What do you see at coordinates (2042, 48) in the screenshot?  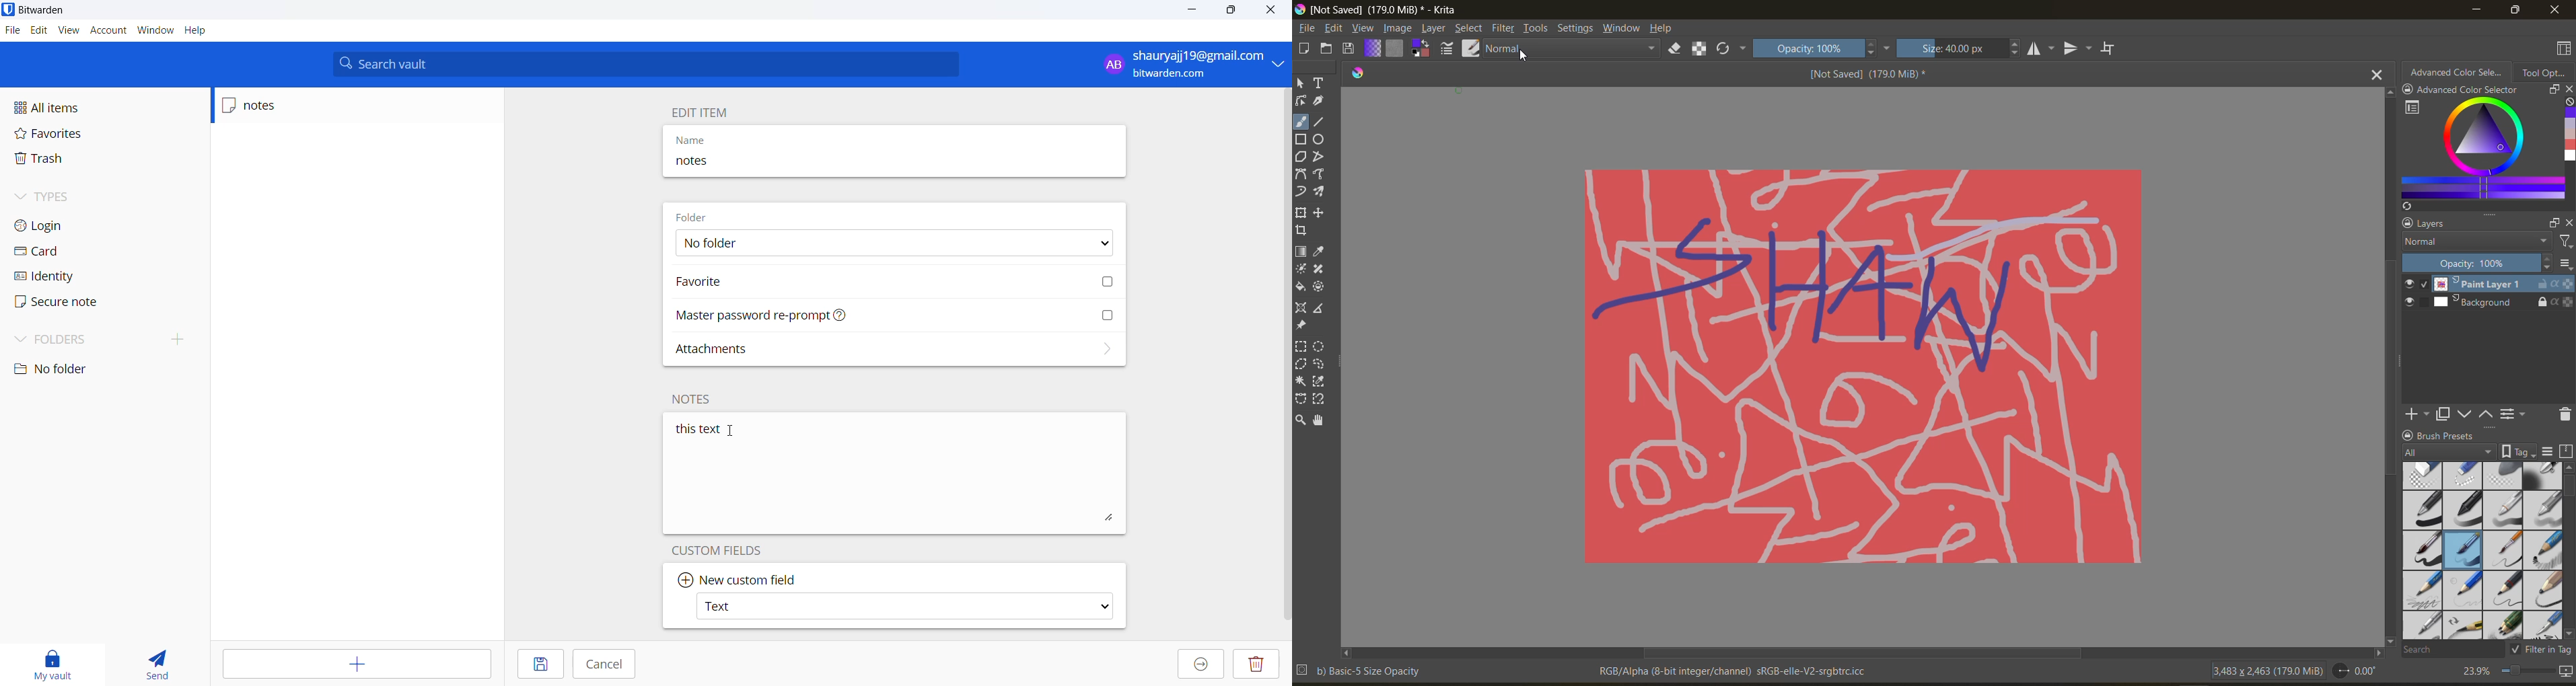 I see `flip horizontally` at bounding box center [2042, 48].